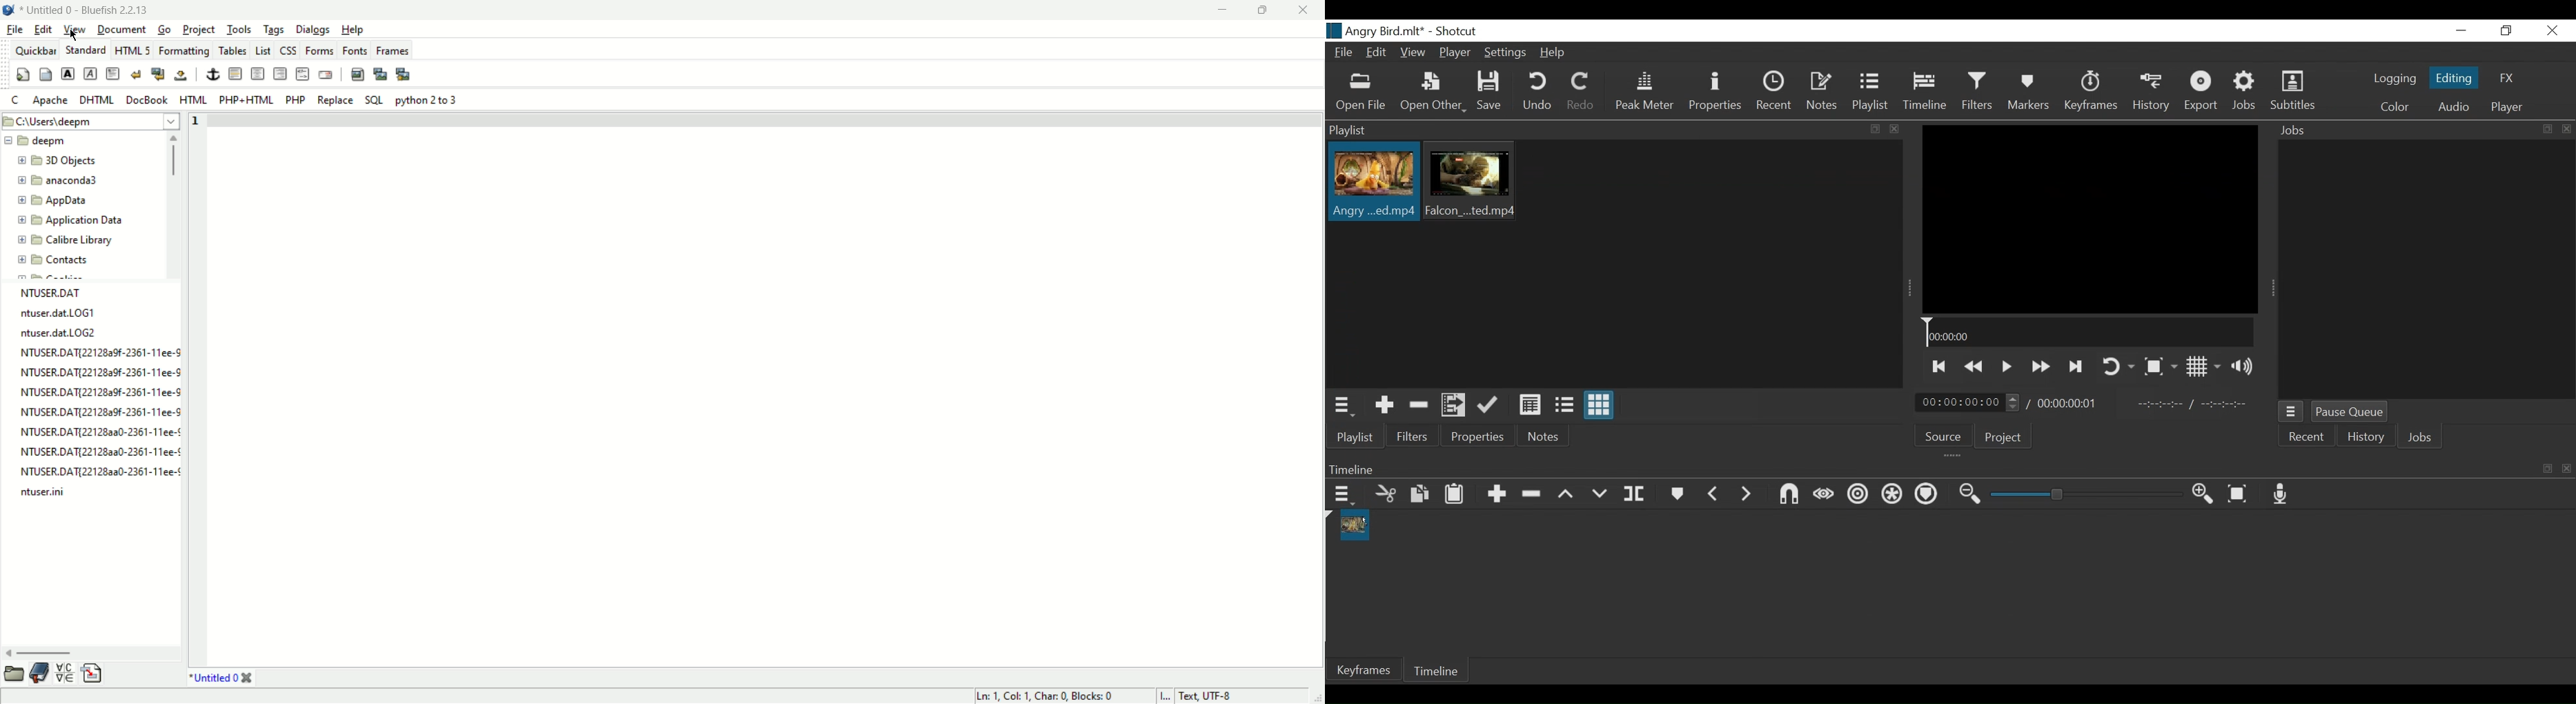 Image resolution: width=2576 pixels, height=728 pixels. What do you see at coordinates (2087, 494) in the screenshot?
I see `Slider` at bounding box center [2087, 494].